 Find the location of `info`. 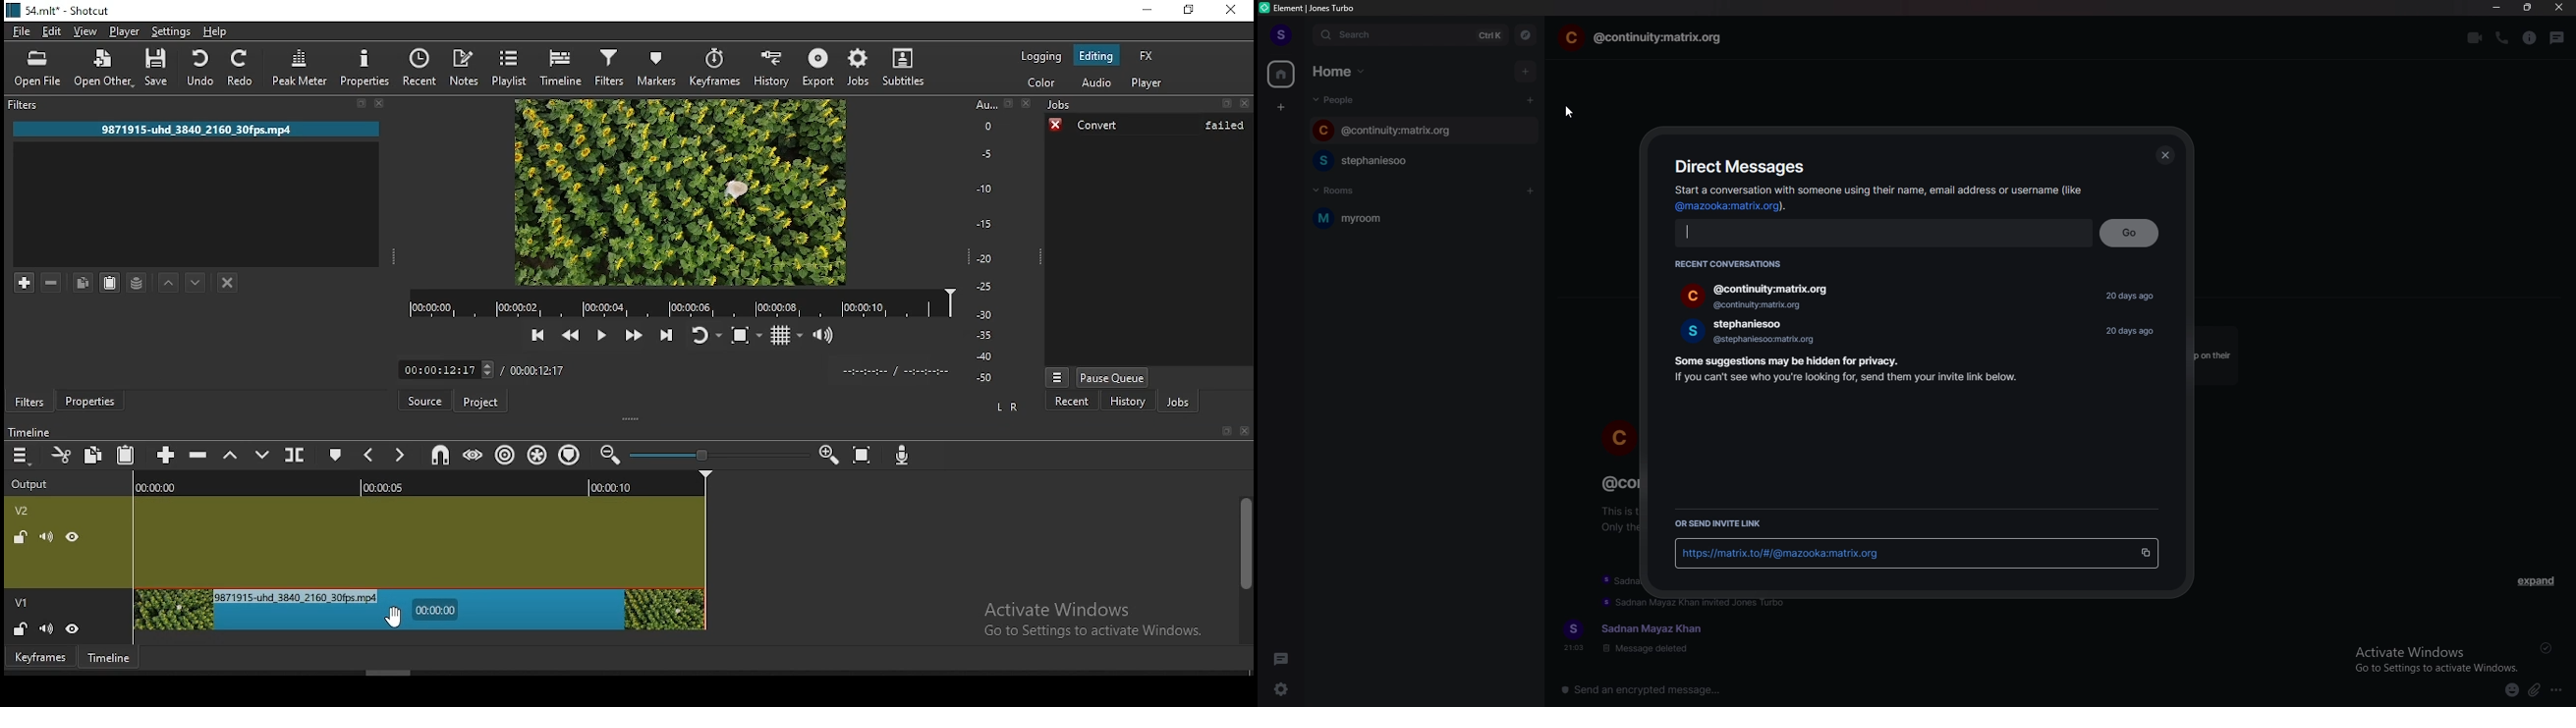

info is located at coordinates (1845, 371).